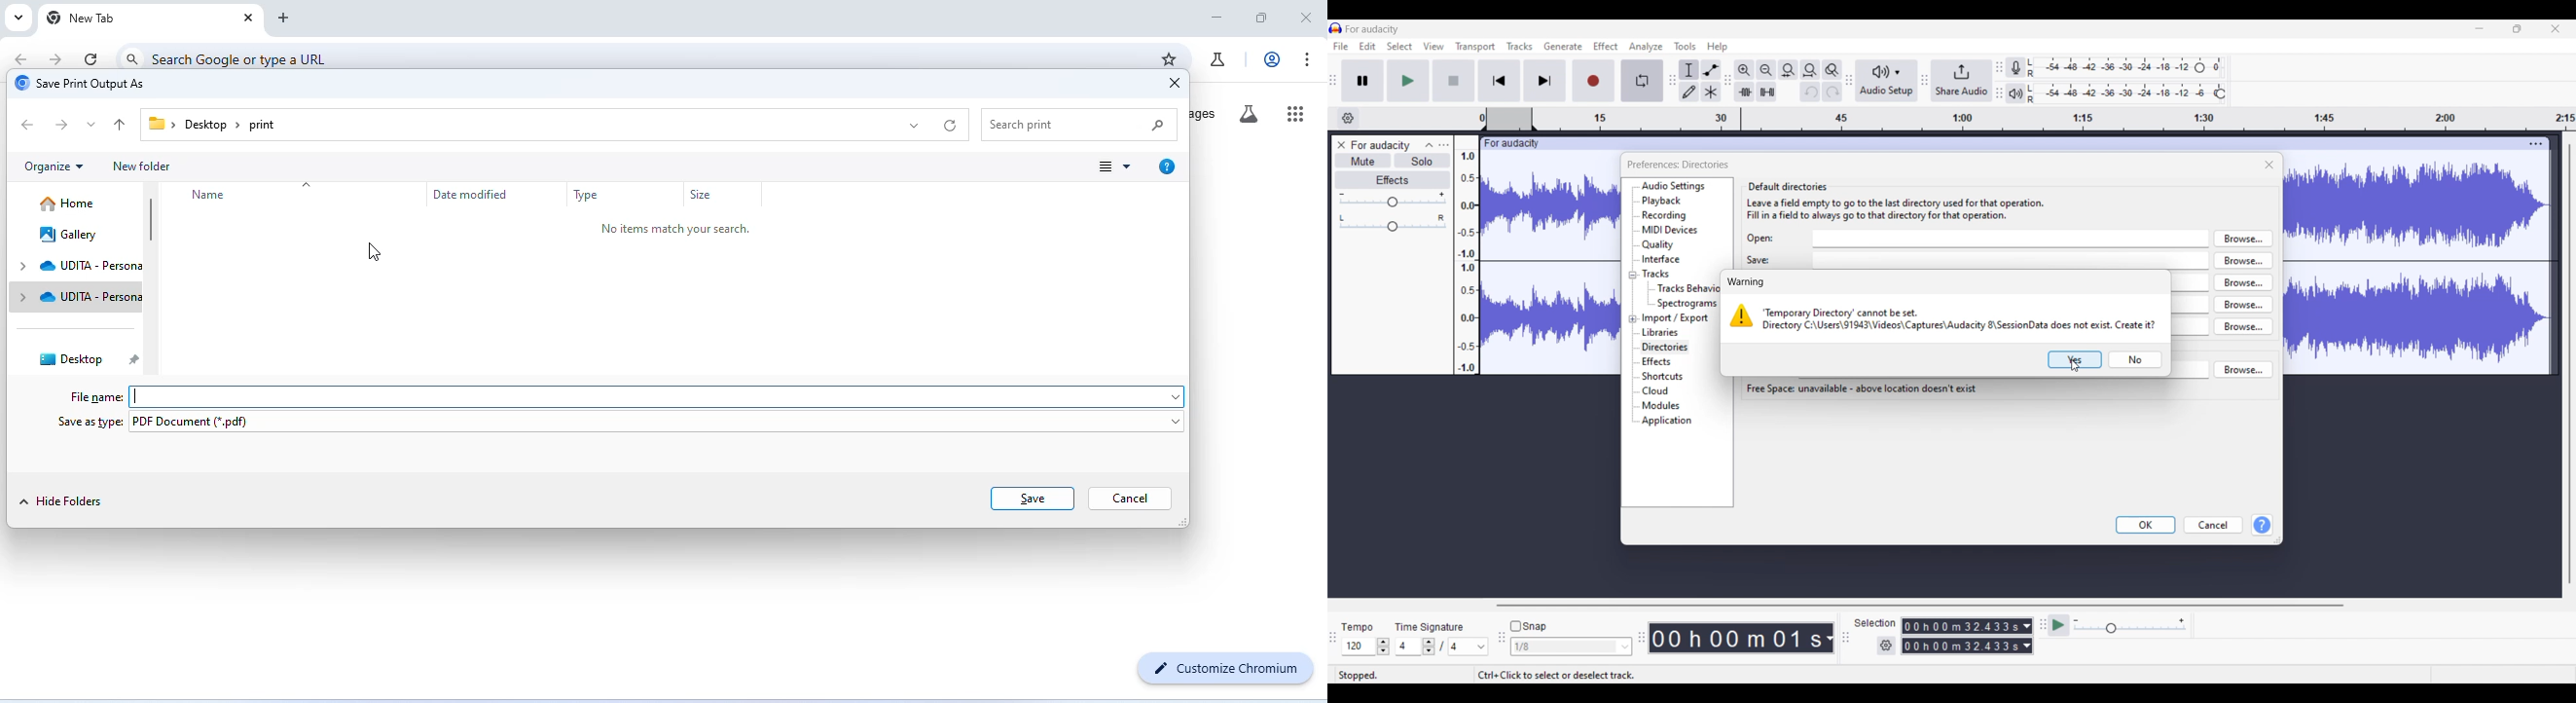  Describe the element at coordinates (1665, 348) in the screenshot. I see `Directories, current selection highlighted` at that location.